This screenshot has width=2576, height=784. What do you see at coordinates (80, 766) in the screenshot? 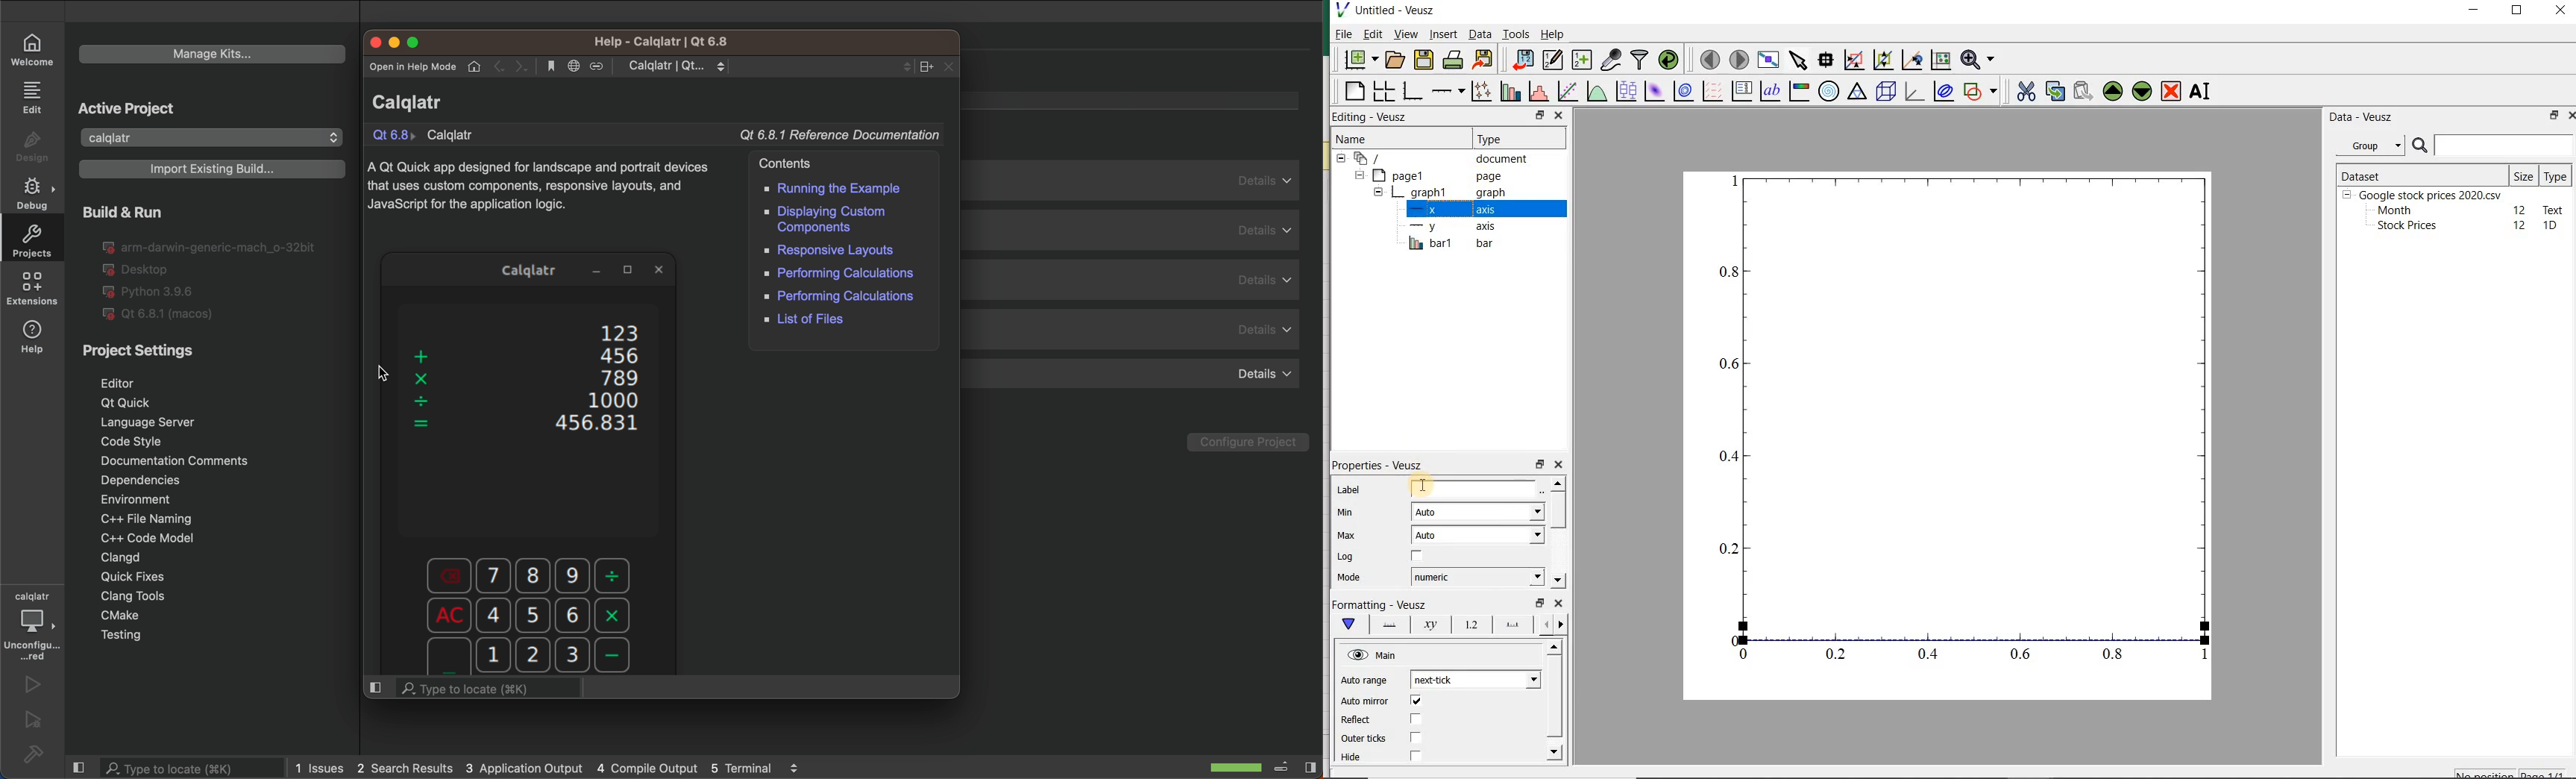
I see `close left sidebar` at bounding box center [80, 766].